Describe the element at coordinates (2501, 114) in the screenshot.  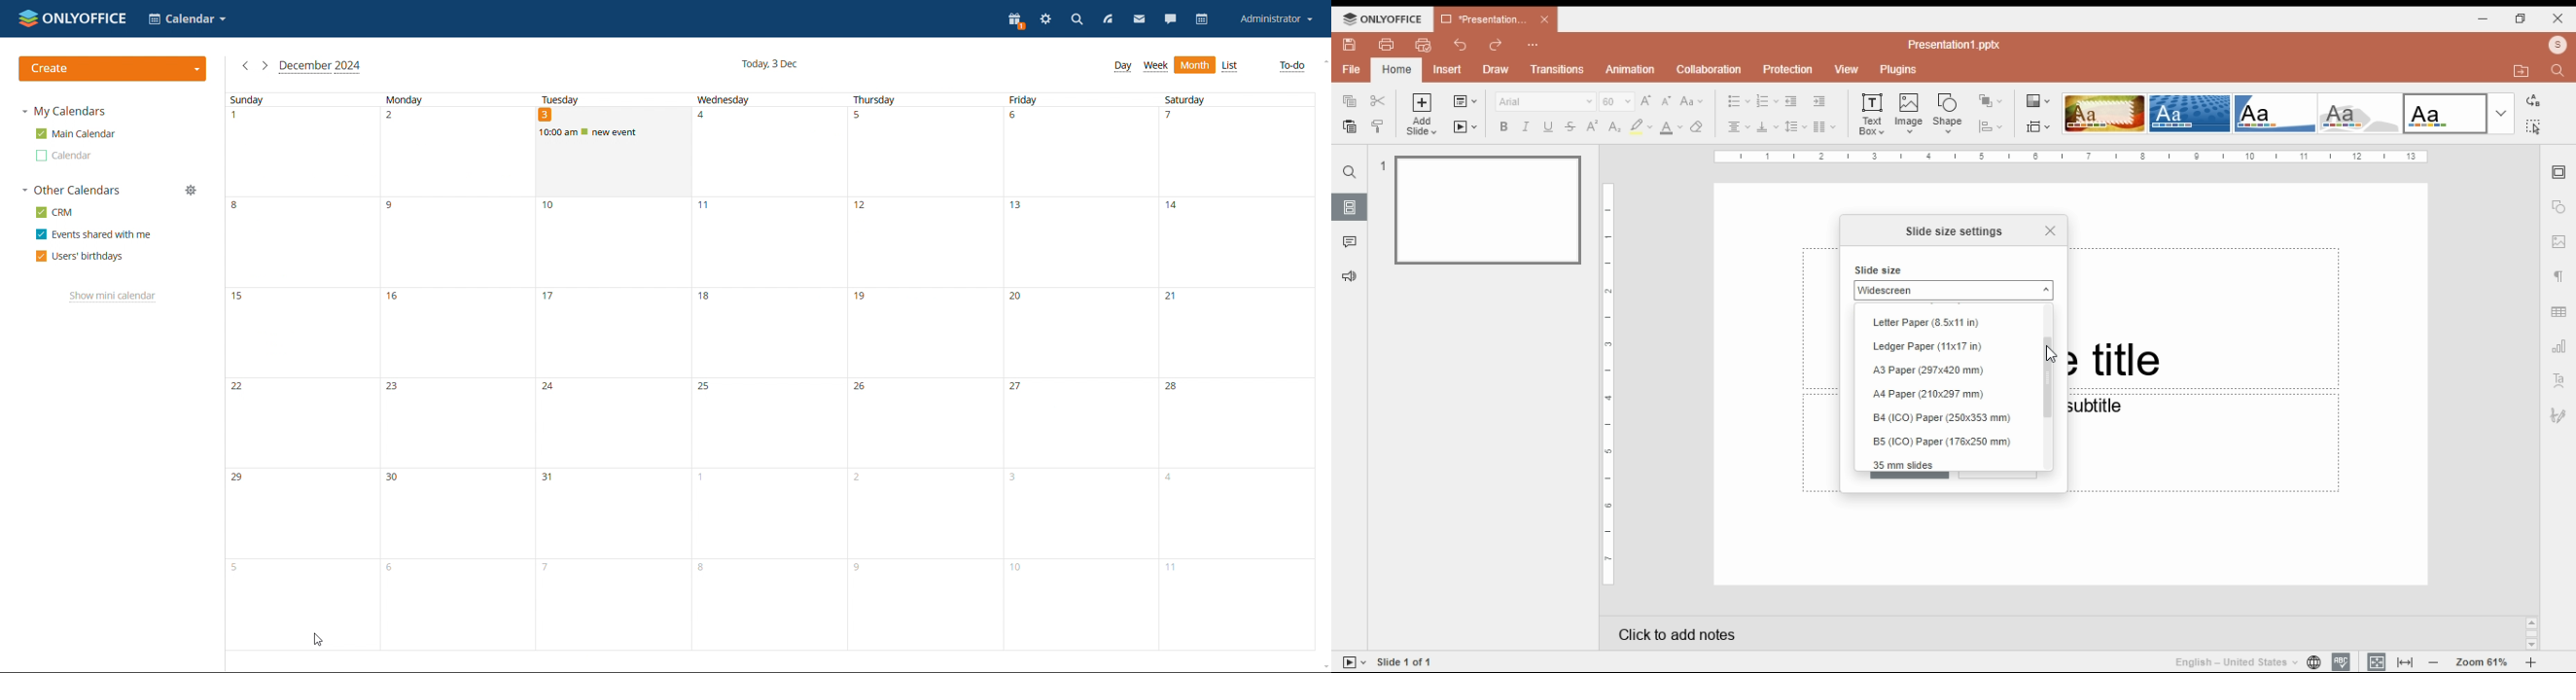
I see `more slide theme options` at that location.